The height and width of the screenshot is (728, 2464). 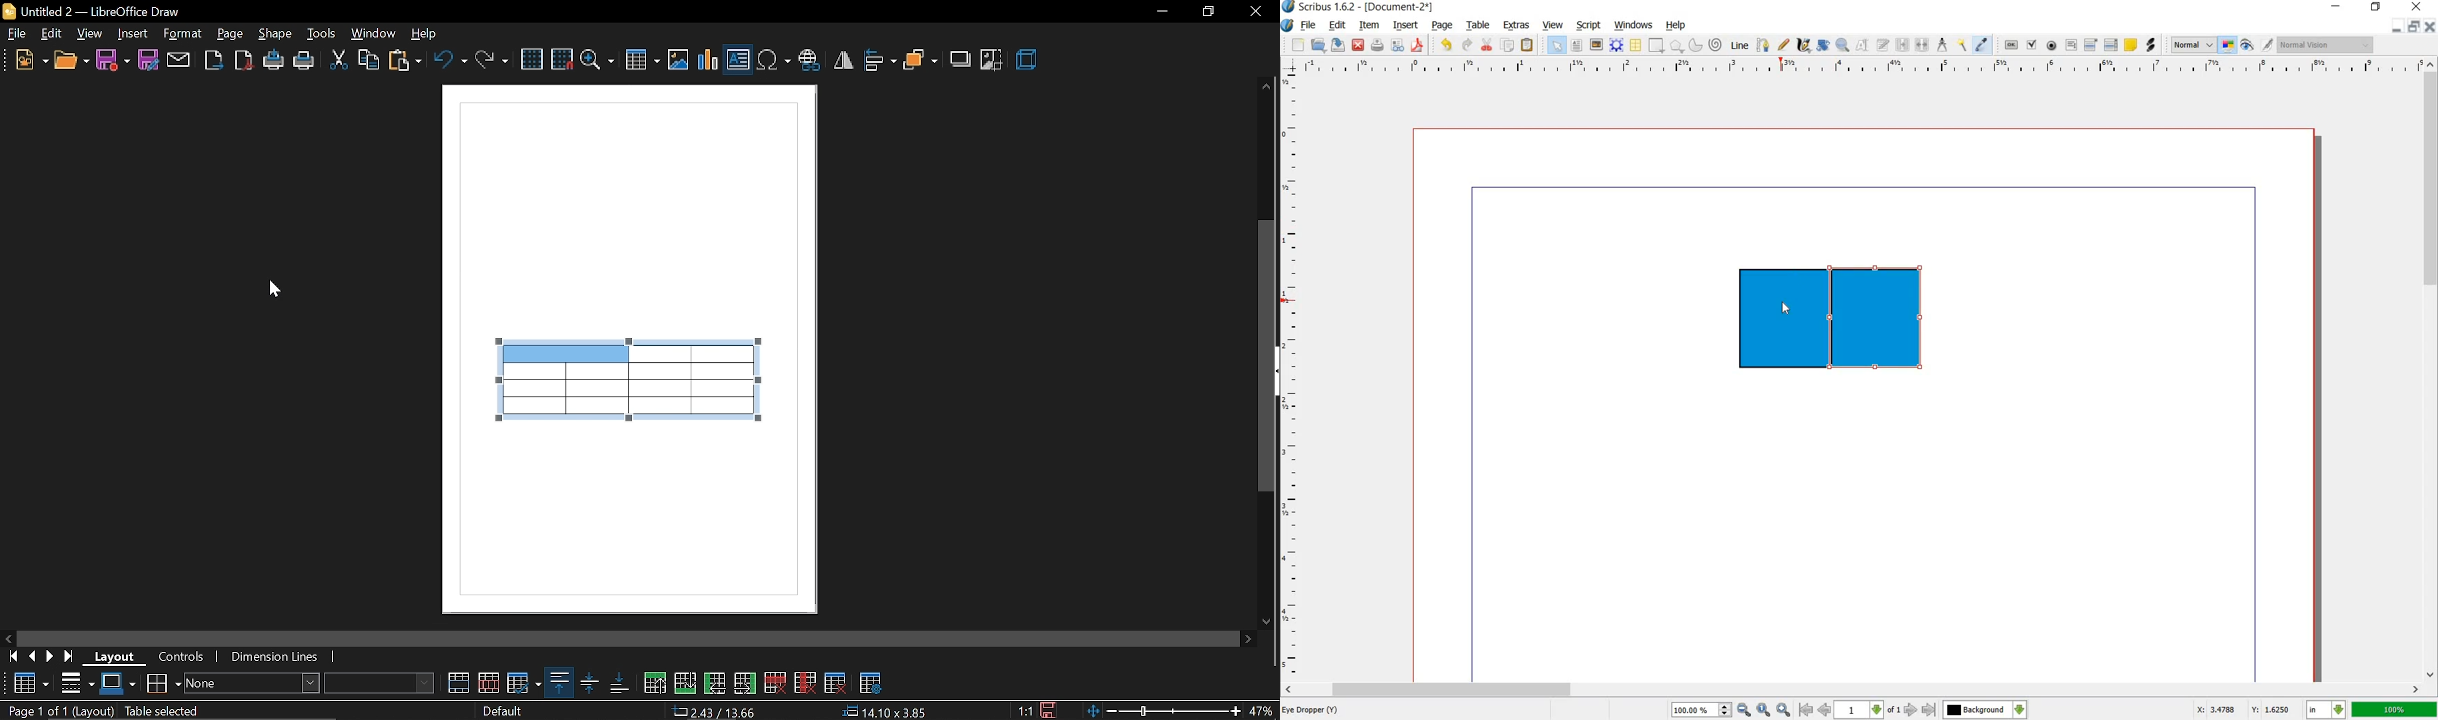 I want to click on edit text with story editor, so click(x=1883, y=46).